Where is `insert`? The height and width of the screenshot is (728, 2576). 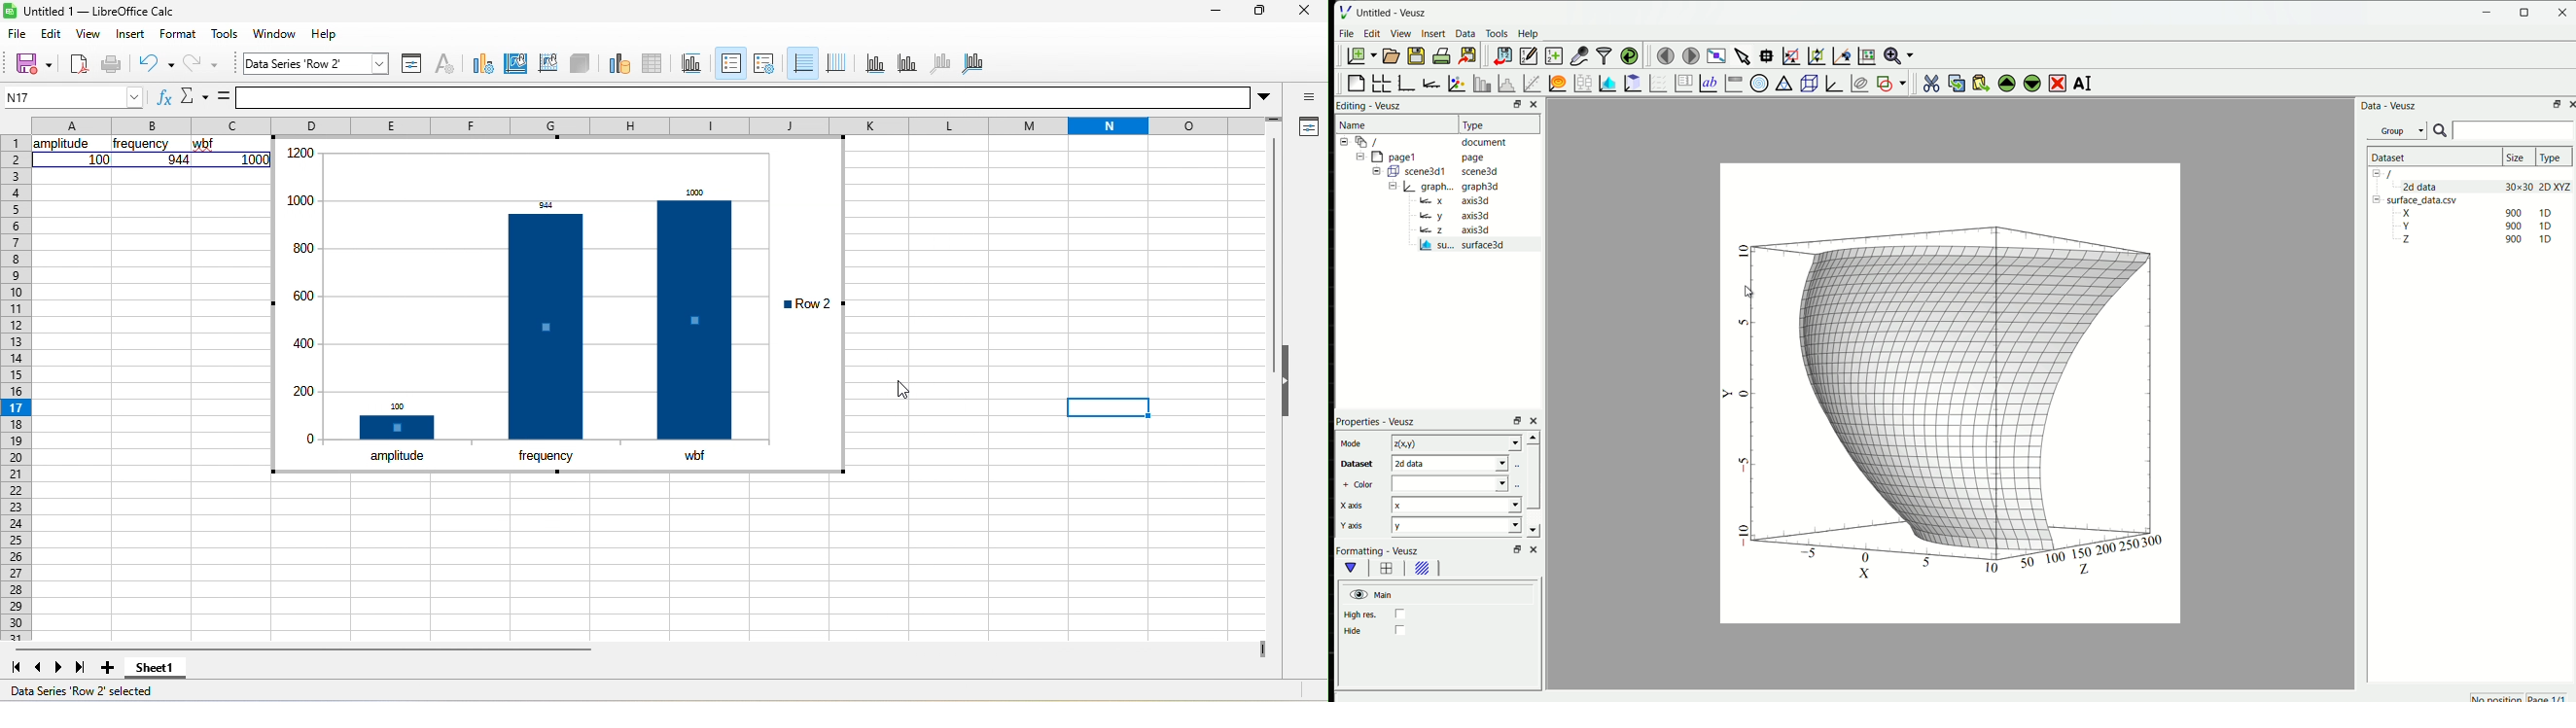 insert is located at coordinates (136, 34).